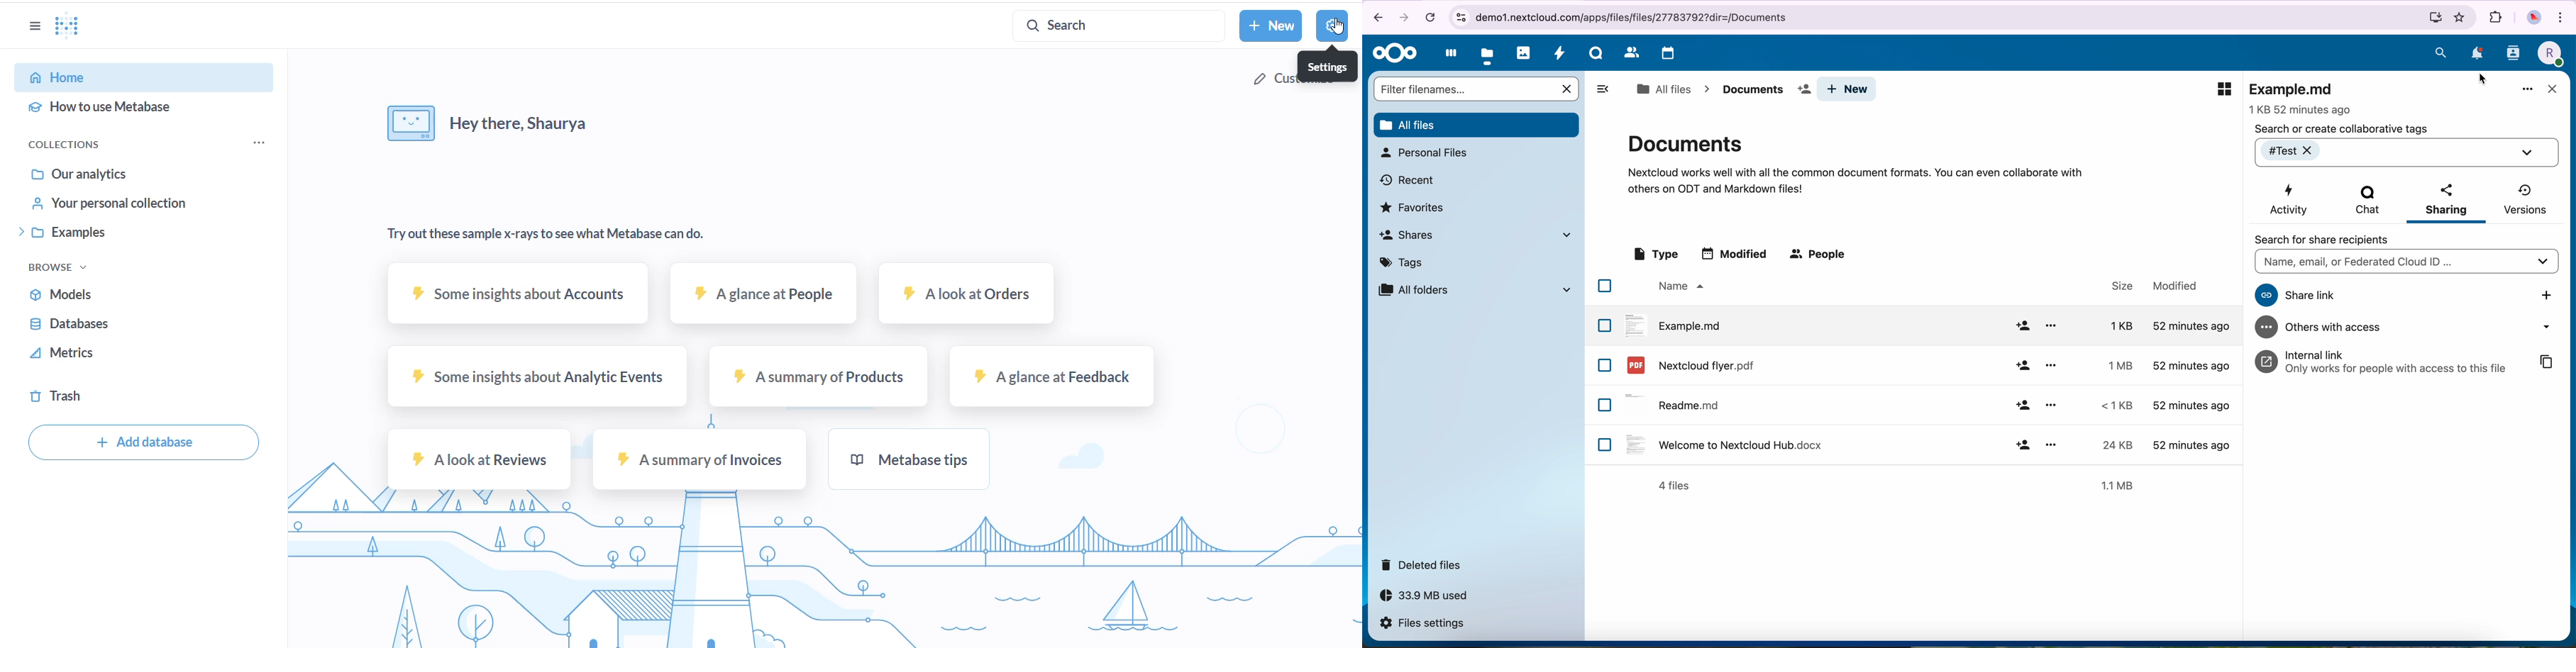 This screenshot has width=2576, height=672. I want to click on all files, so click(1663, 89).